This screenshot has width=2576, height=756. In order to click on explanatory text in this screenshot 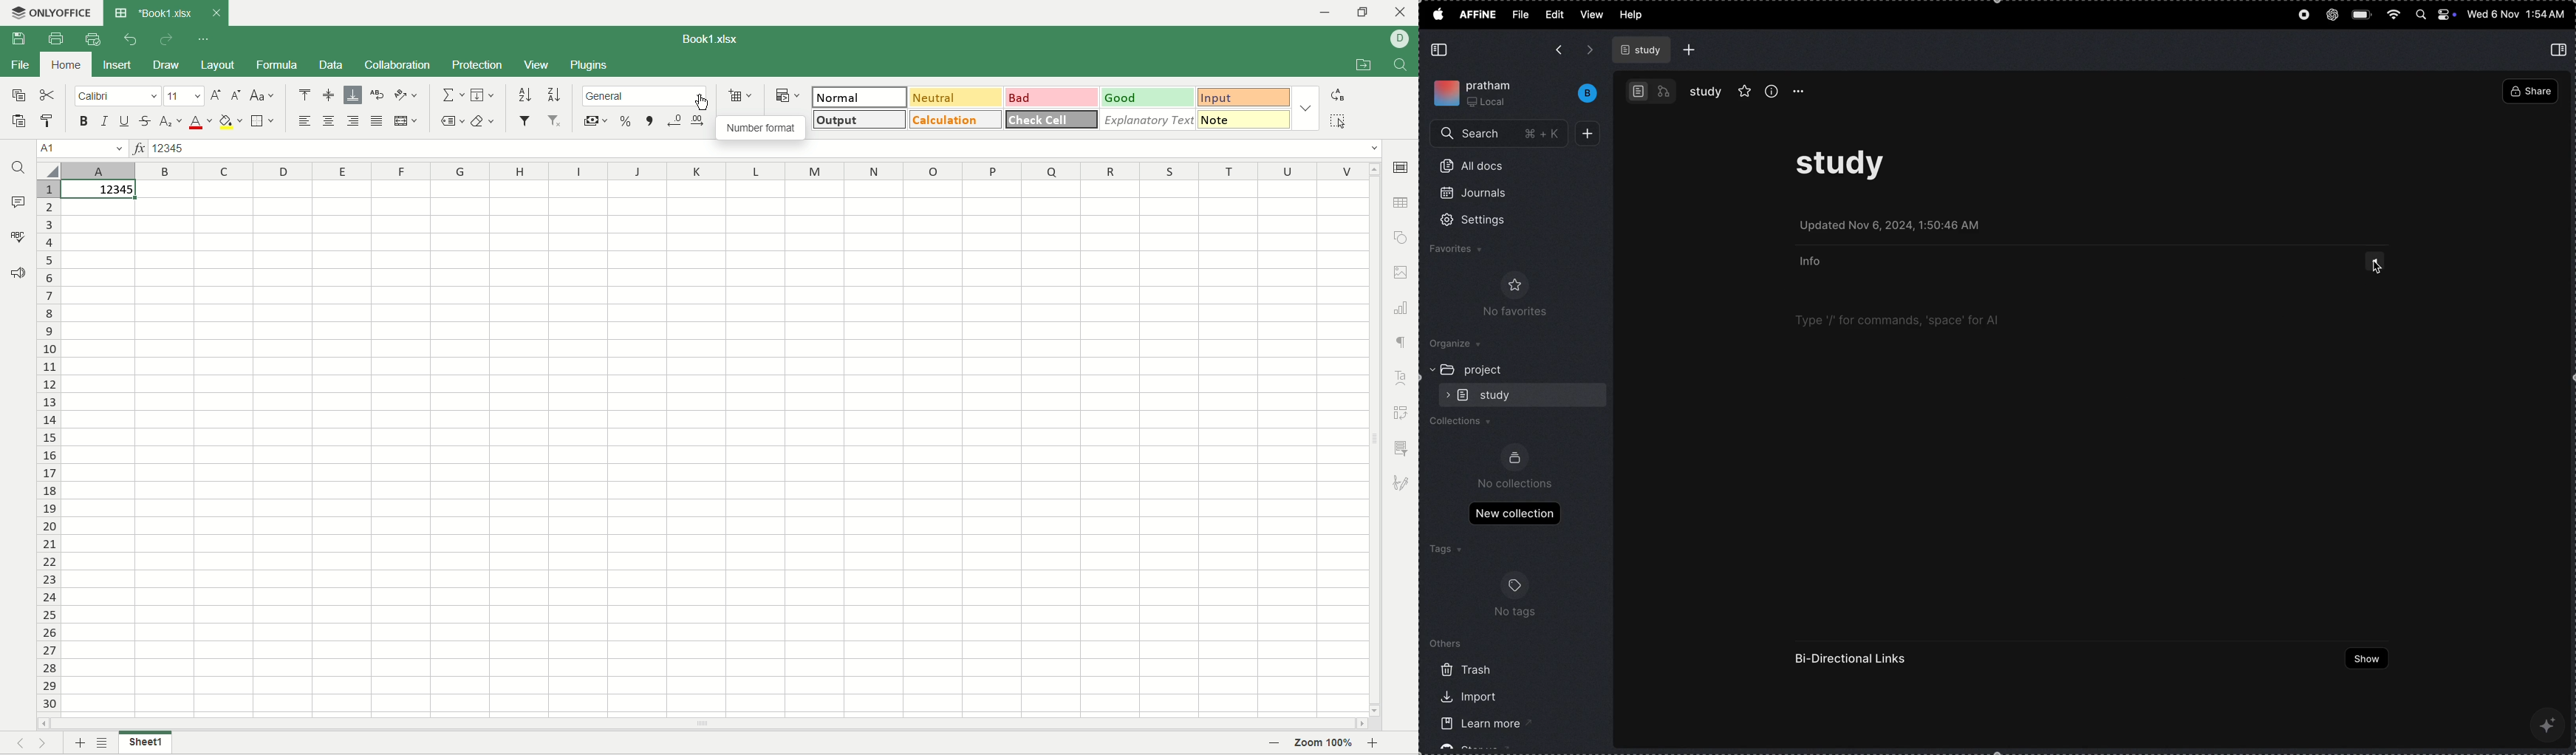, I will do `click(1146, 118)`.